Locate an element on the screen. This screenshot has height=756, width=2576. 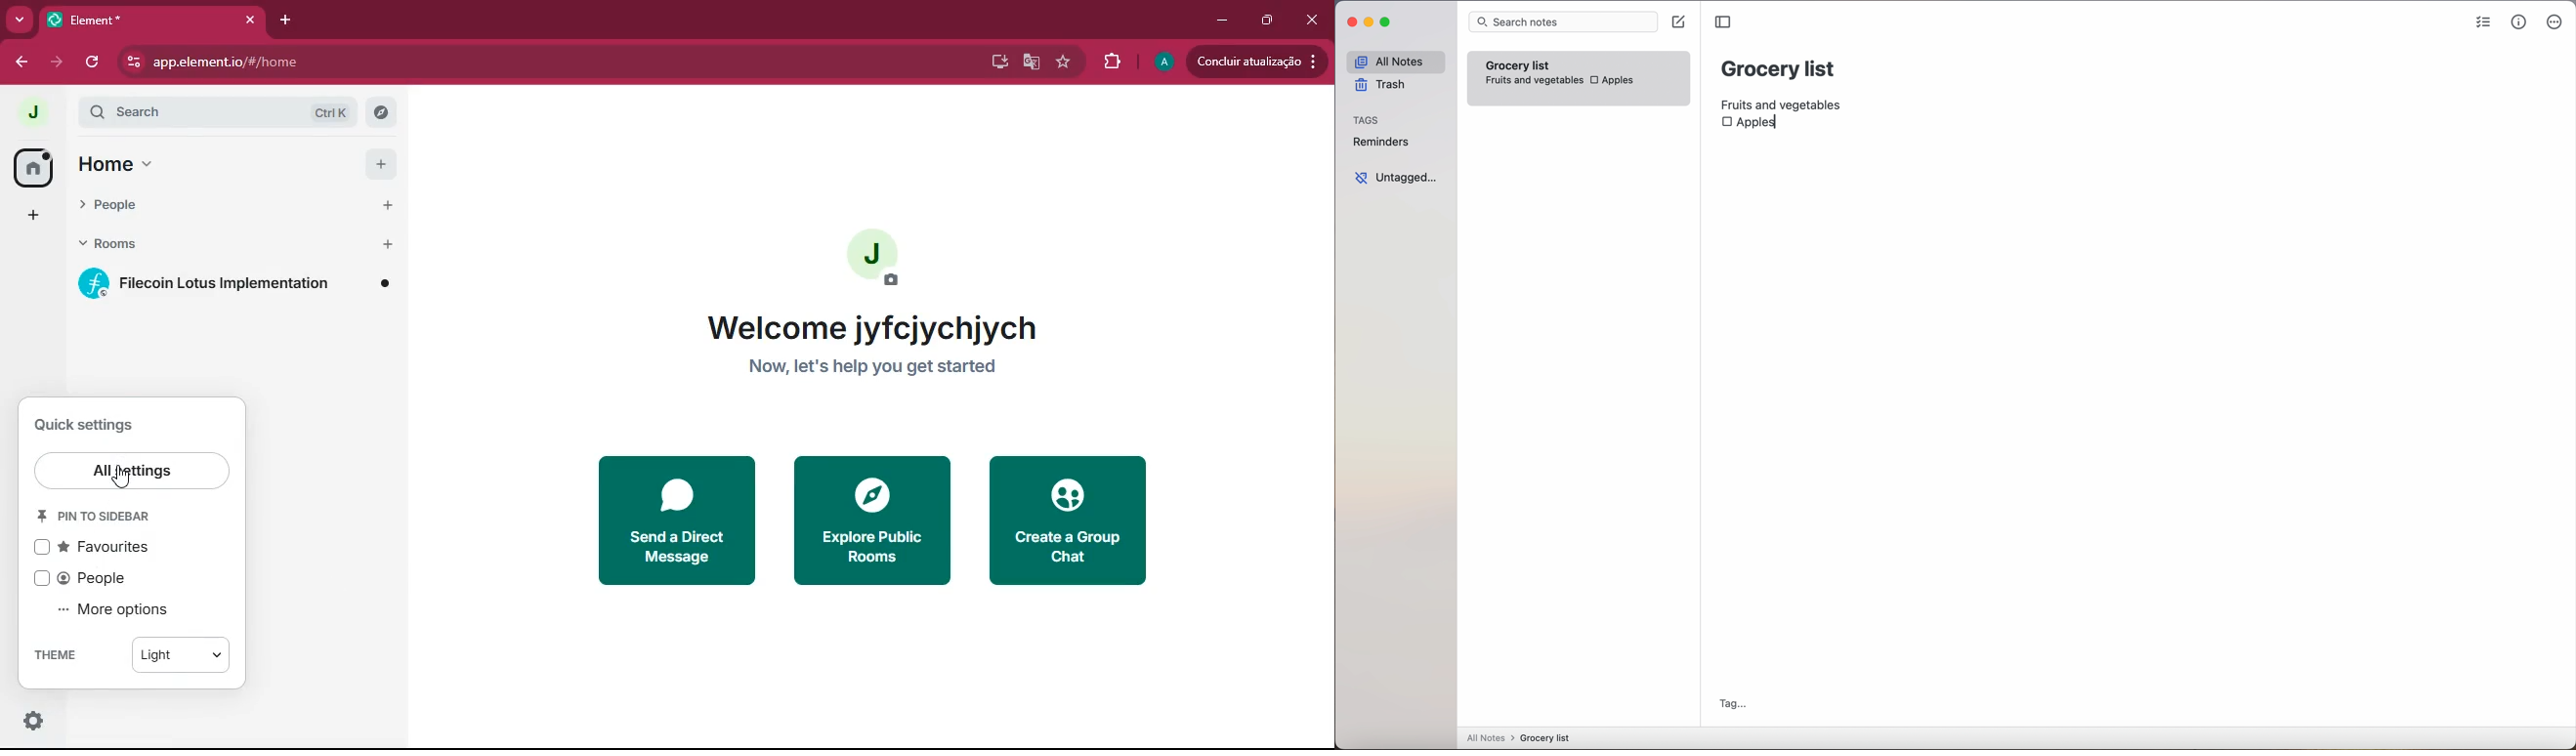
tag is located at coordinates (1733, 703).